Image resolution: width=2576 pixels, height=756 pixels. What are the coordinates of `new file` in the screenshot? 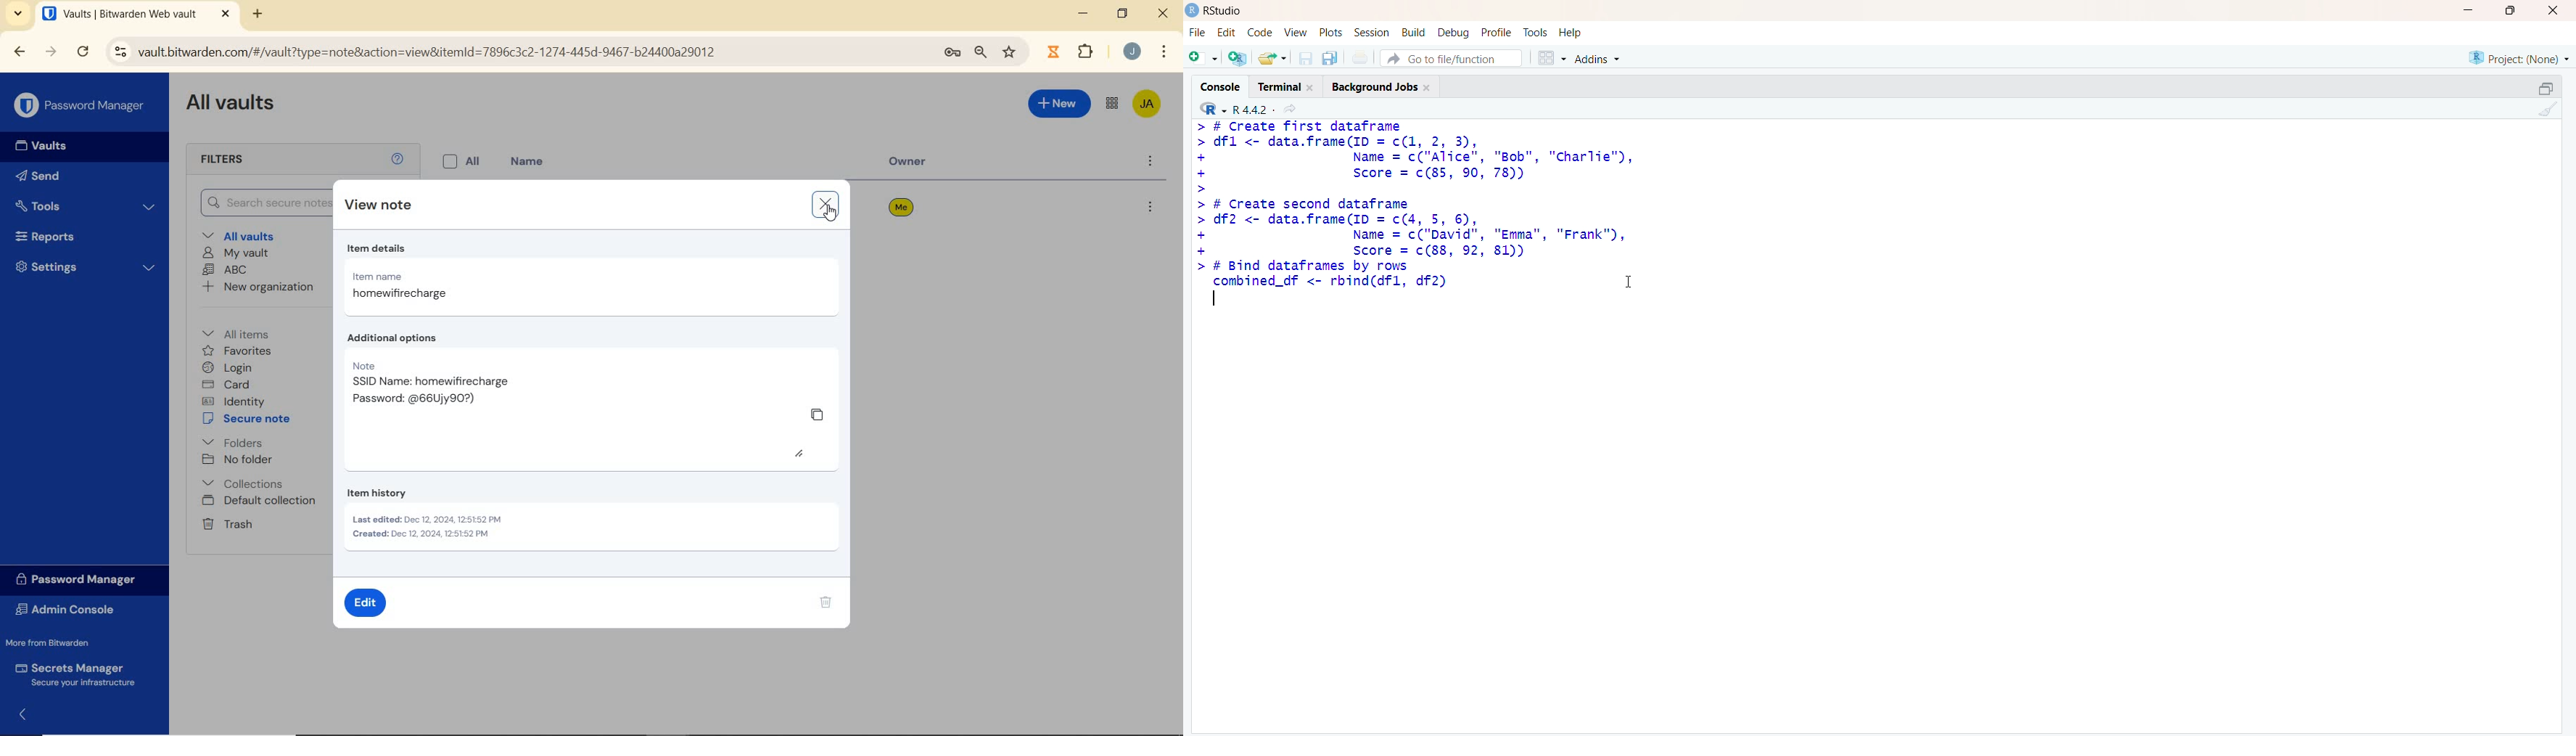 It's located at (1204, 59).